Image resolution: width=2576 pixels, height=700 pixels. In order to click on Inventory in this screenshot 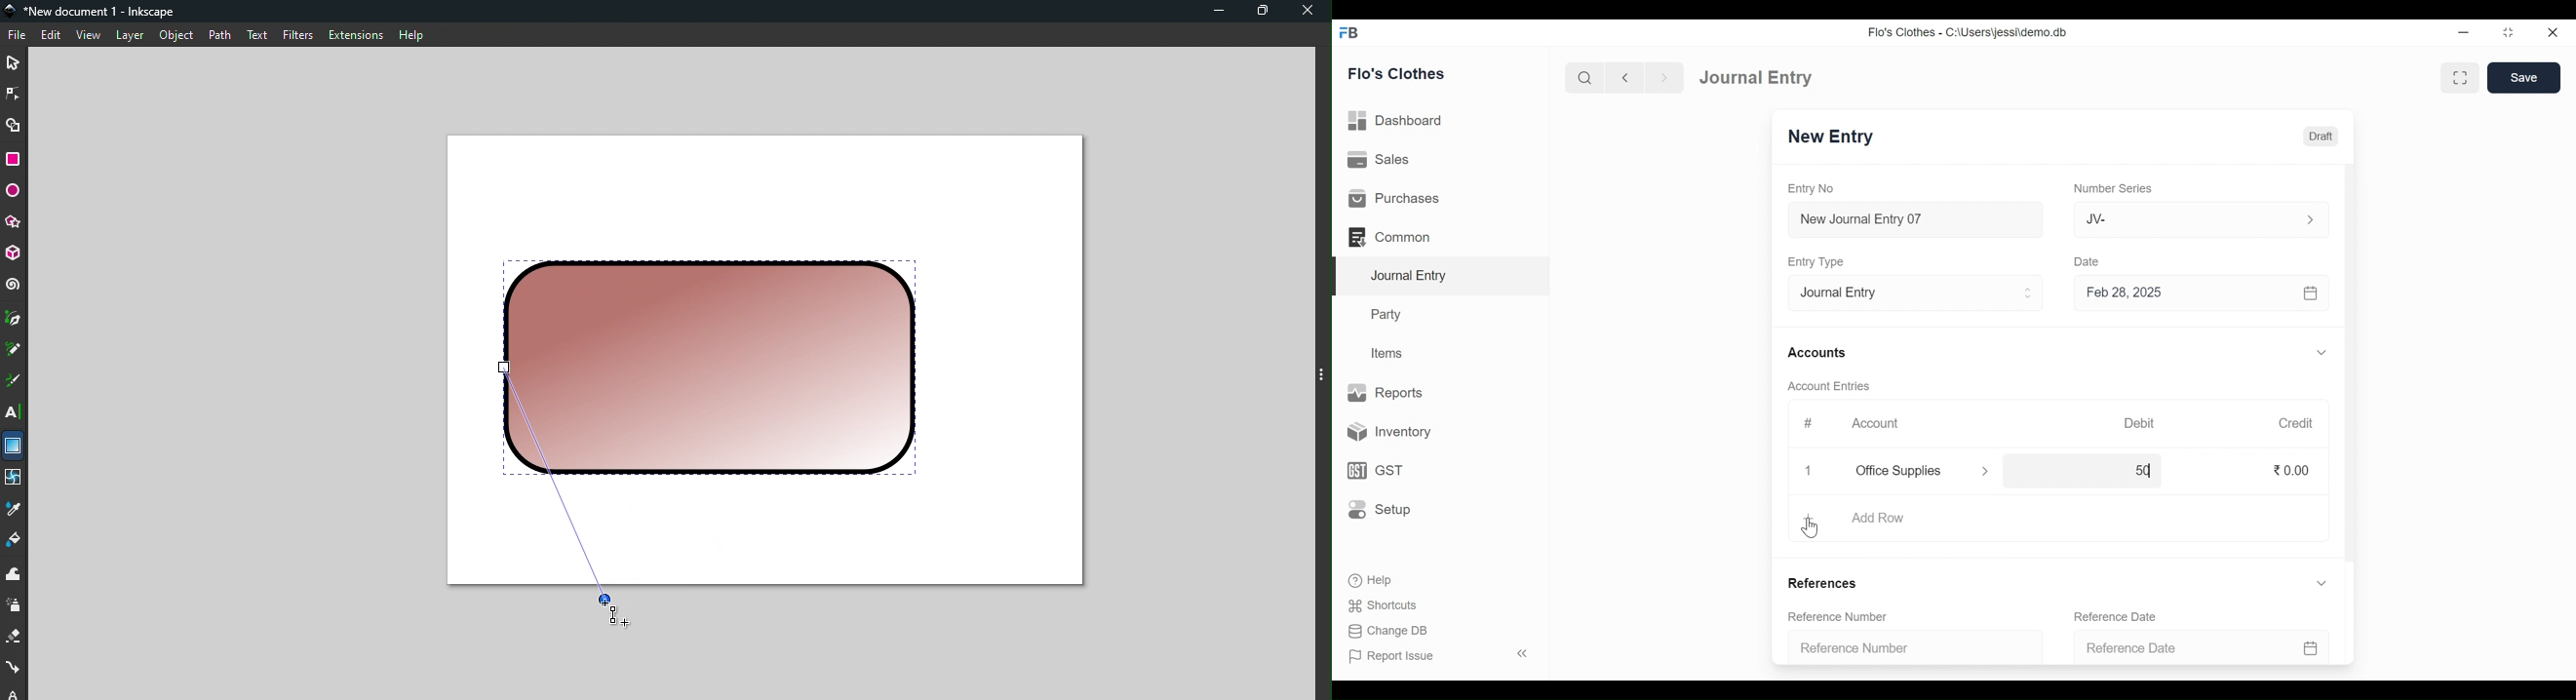, I will do `click(1384, 433)`.